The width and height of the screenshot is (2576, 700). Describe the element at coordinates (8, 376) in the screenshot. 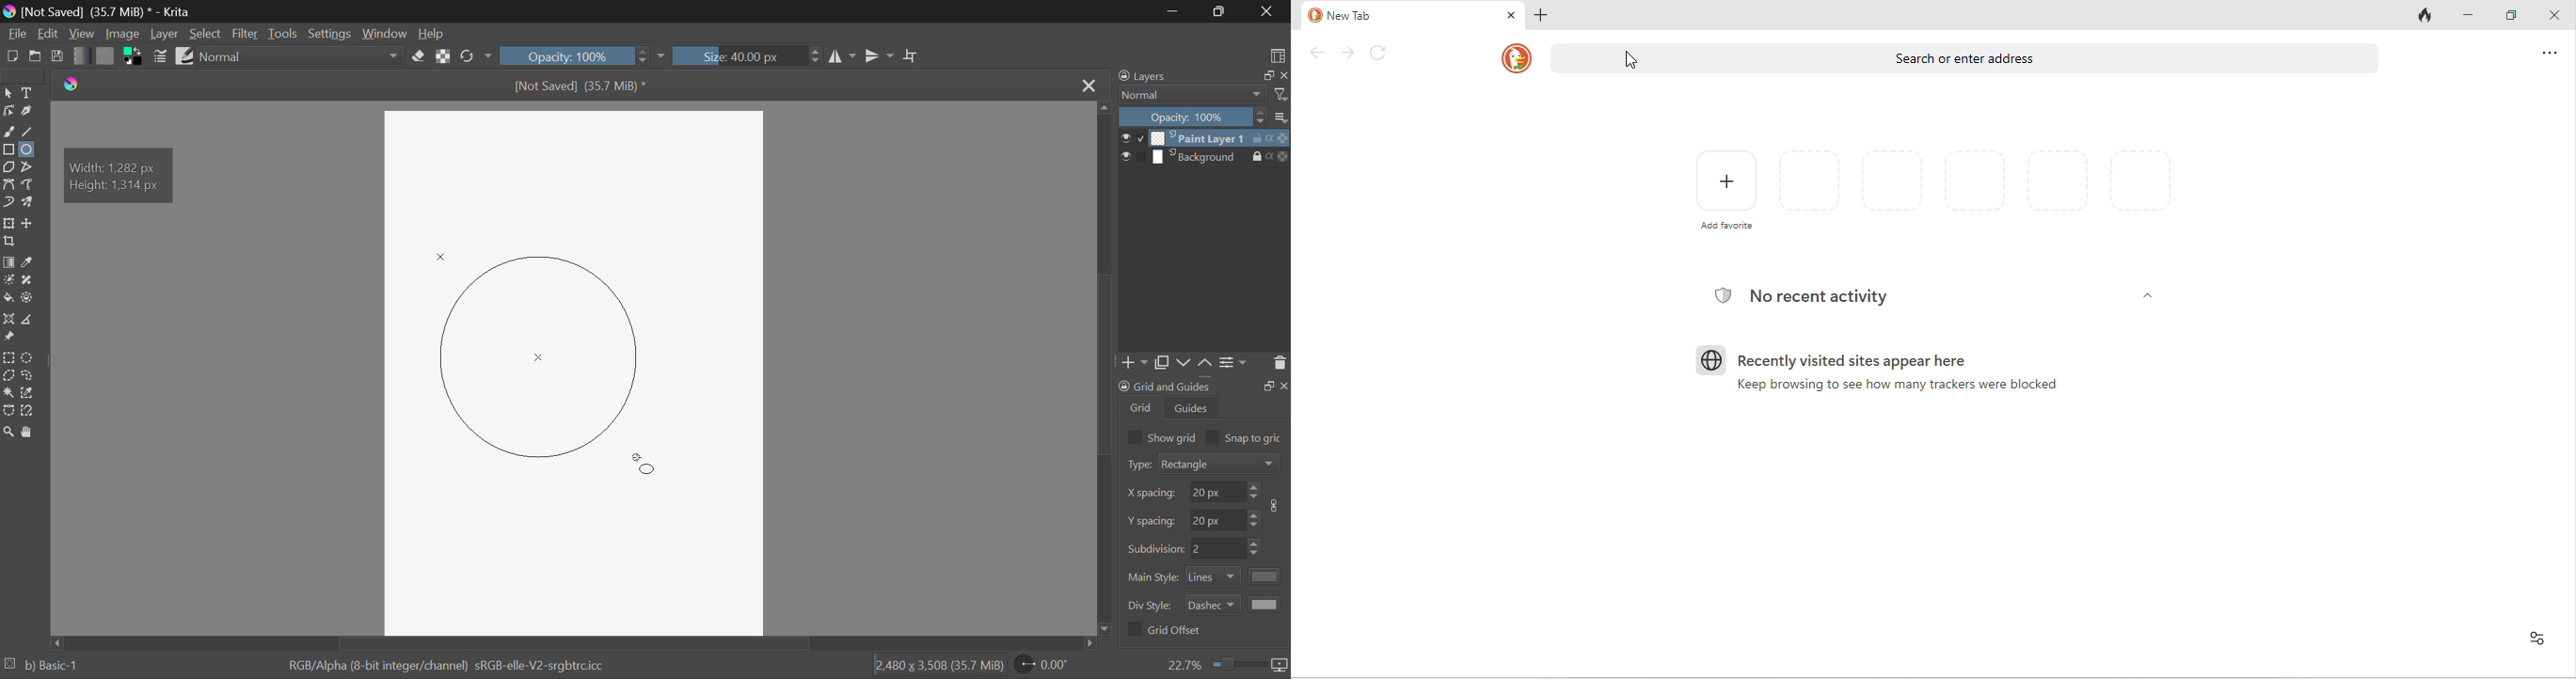

I see `Polygon Selection` at that location.